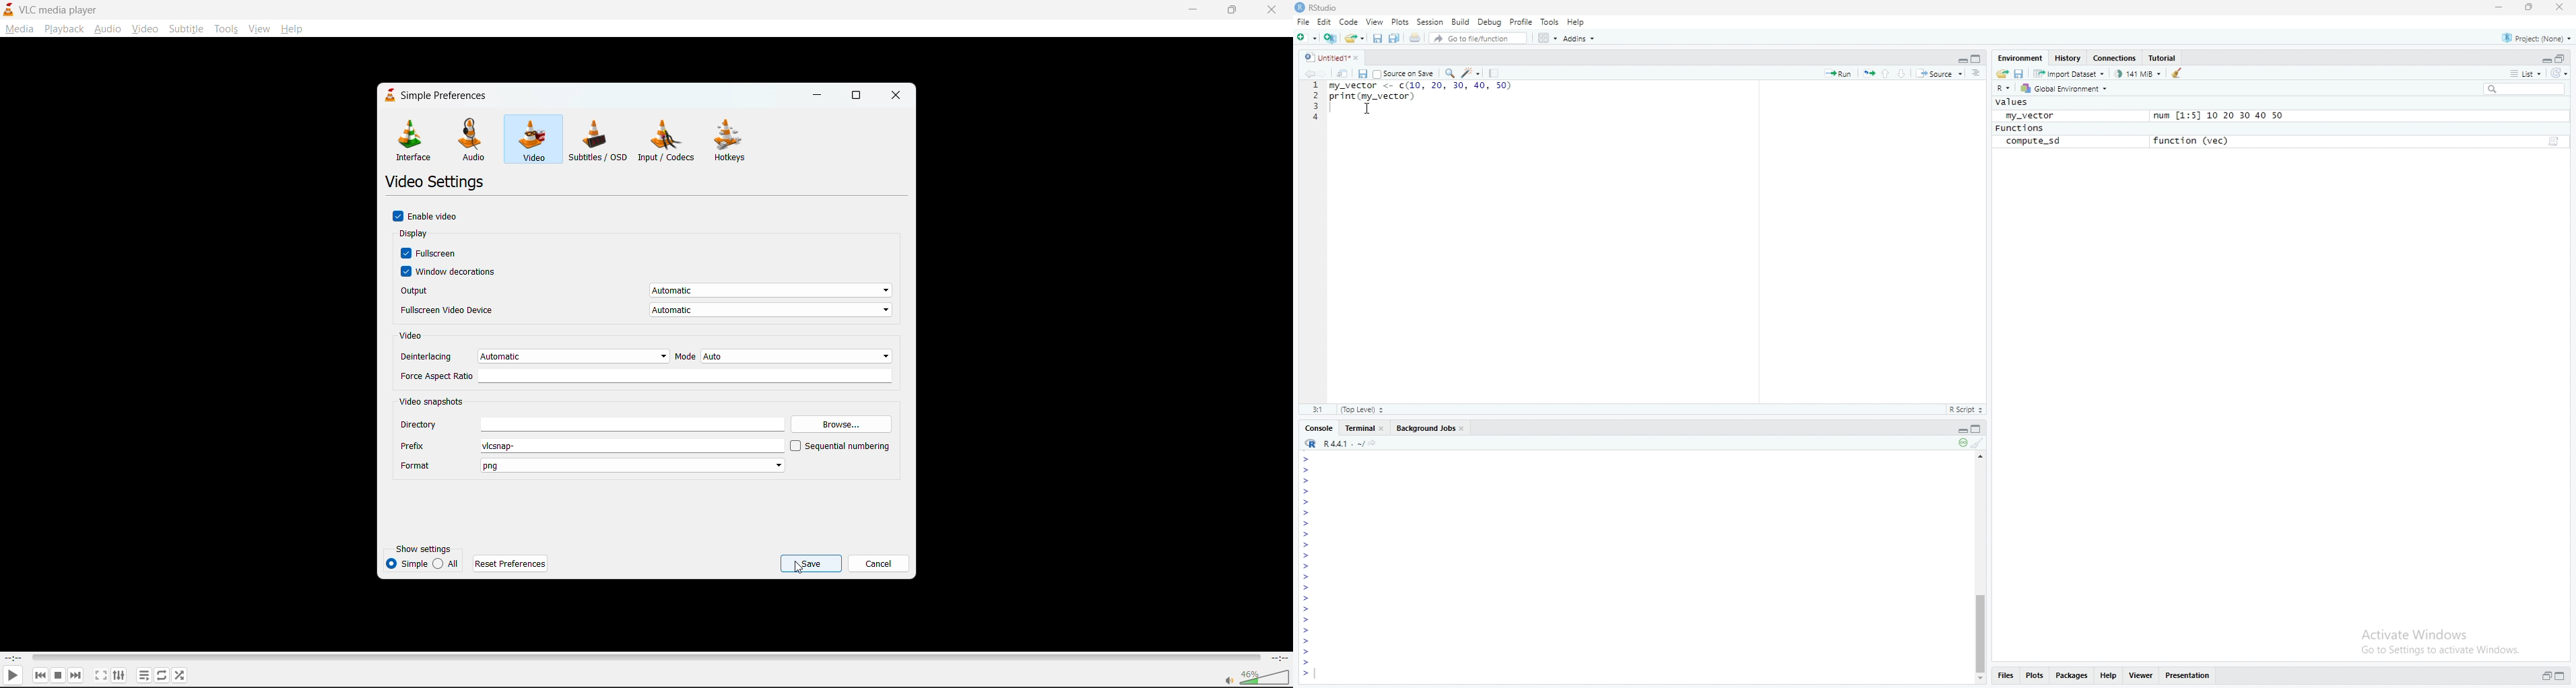  Describe the element at coordinates (1308, 567) in the screenshot. I see `Prompt cursor` at that location.